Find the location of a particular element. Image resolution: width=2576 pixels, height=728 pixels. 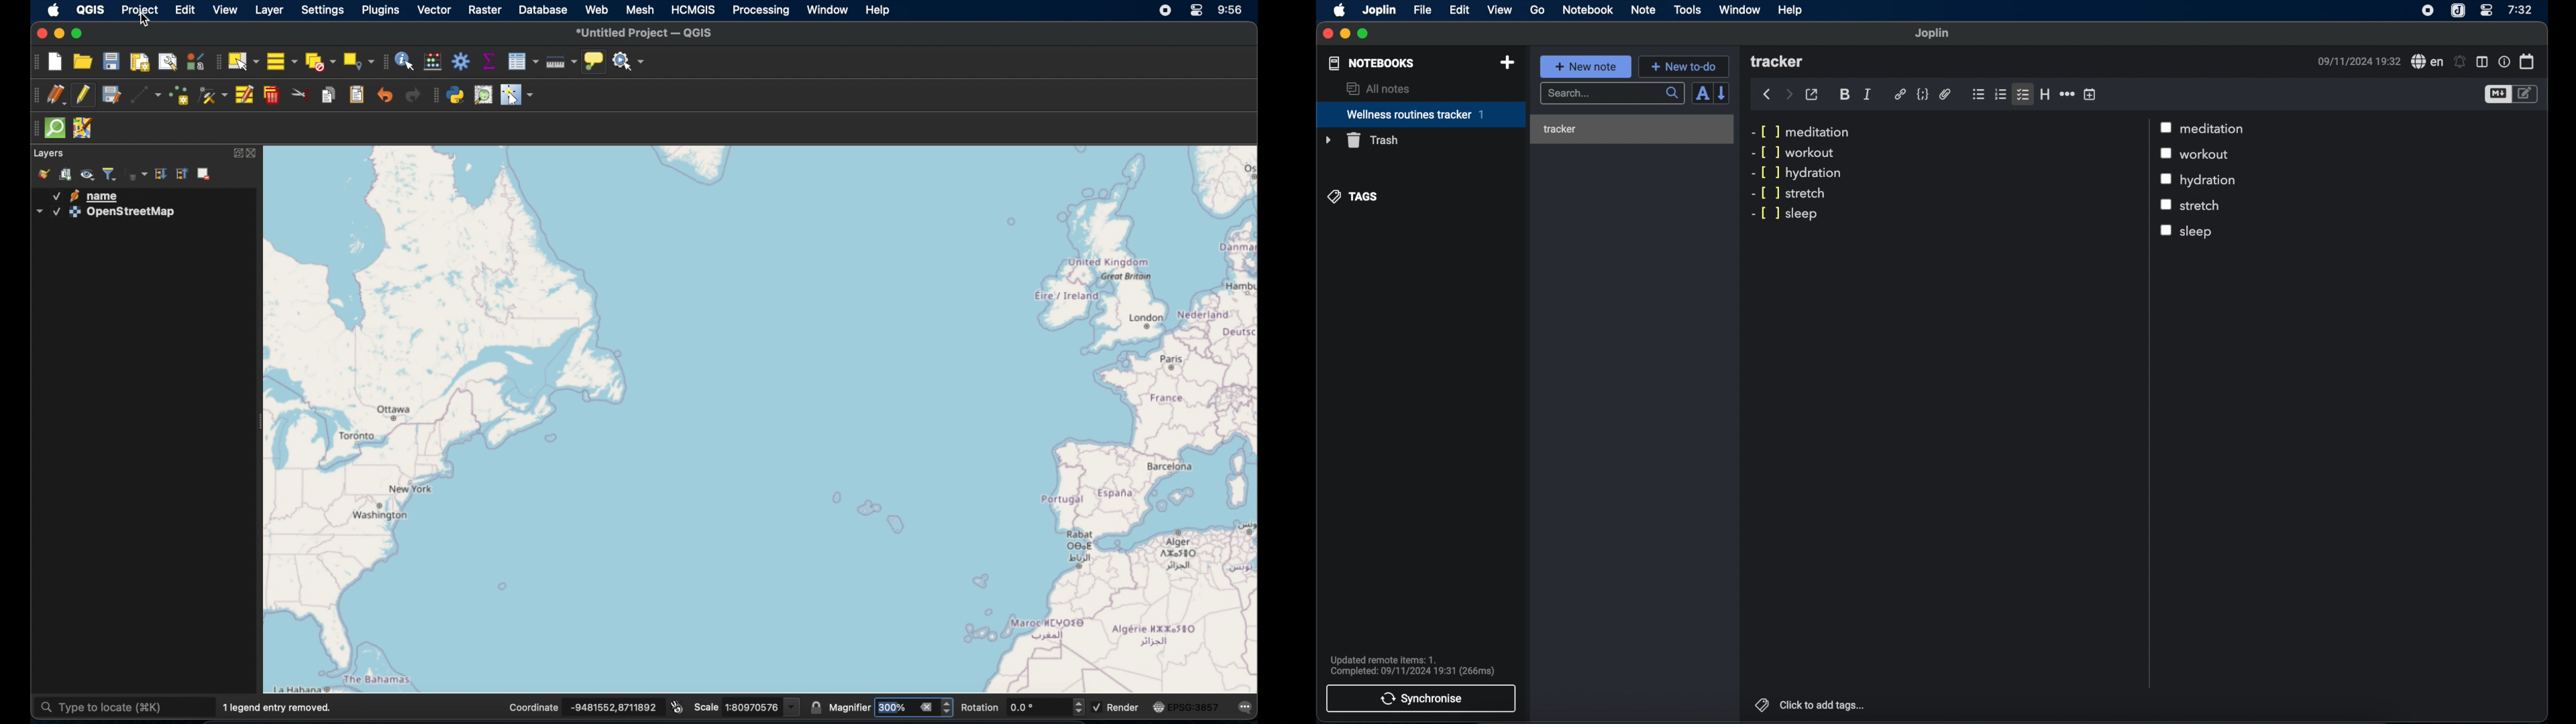

click to add tags is located at coordinates (1823, 705).